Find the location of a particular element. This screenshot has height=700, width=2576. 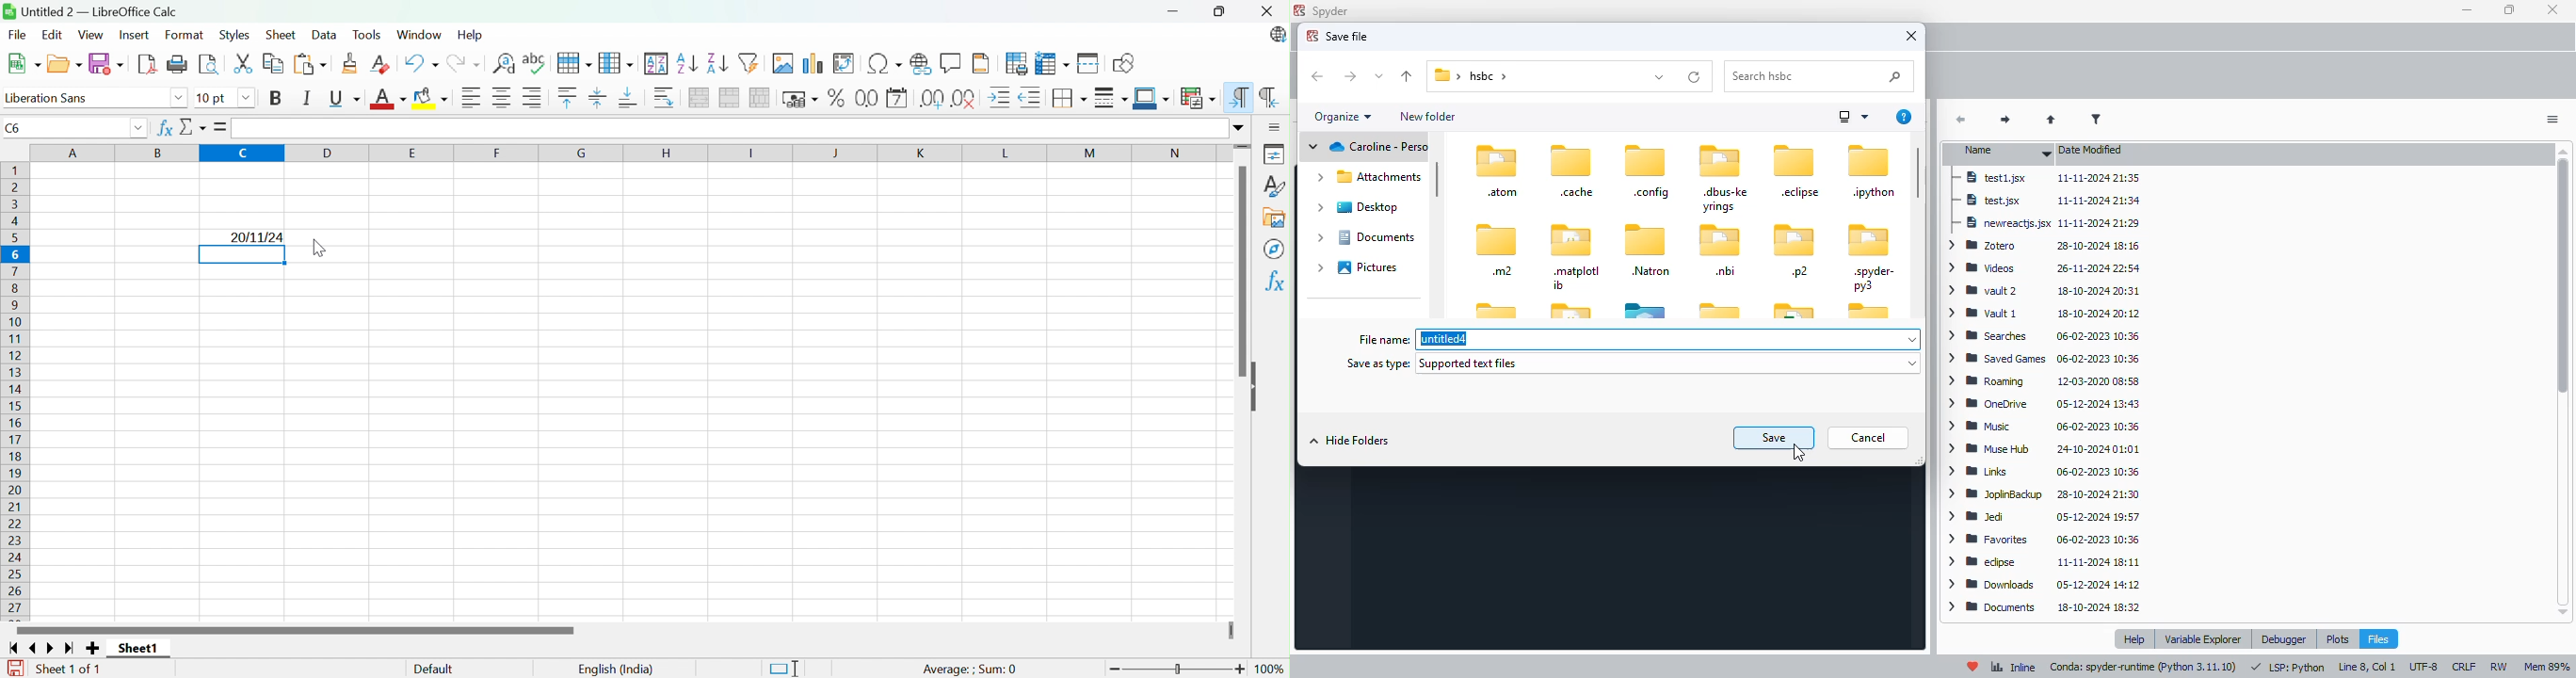

logo is located at coordinates (1312, 37).